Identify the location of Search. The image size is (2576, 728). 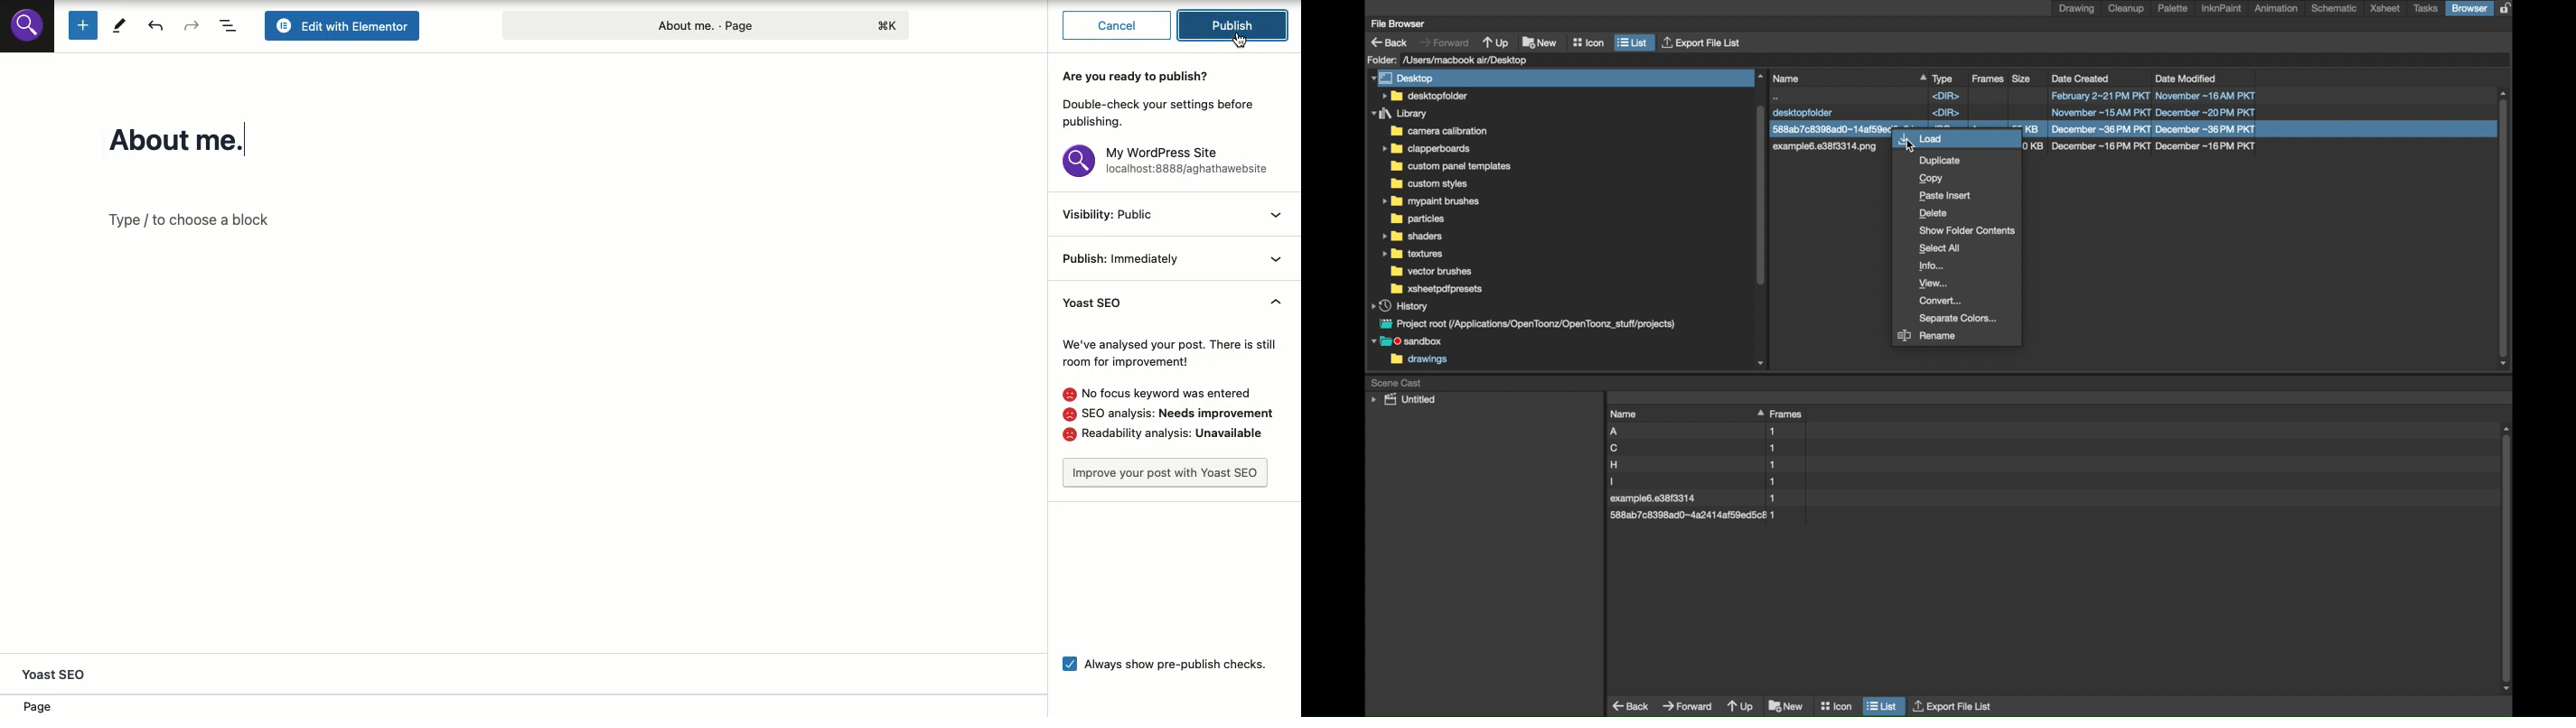
(27, 24).